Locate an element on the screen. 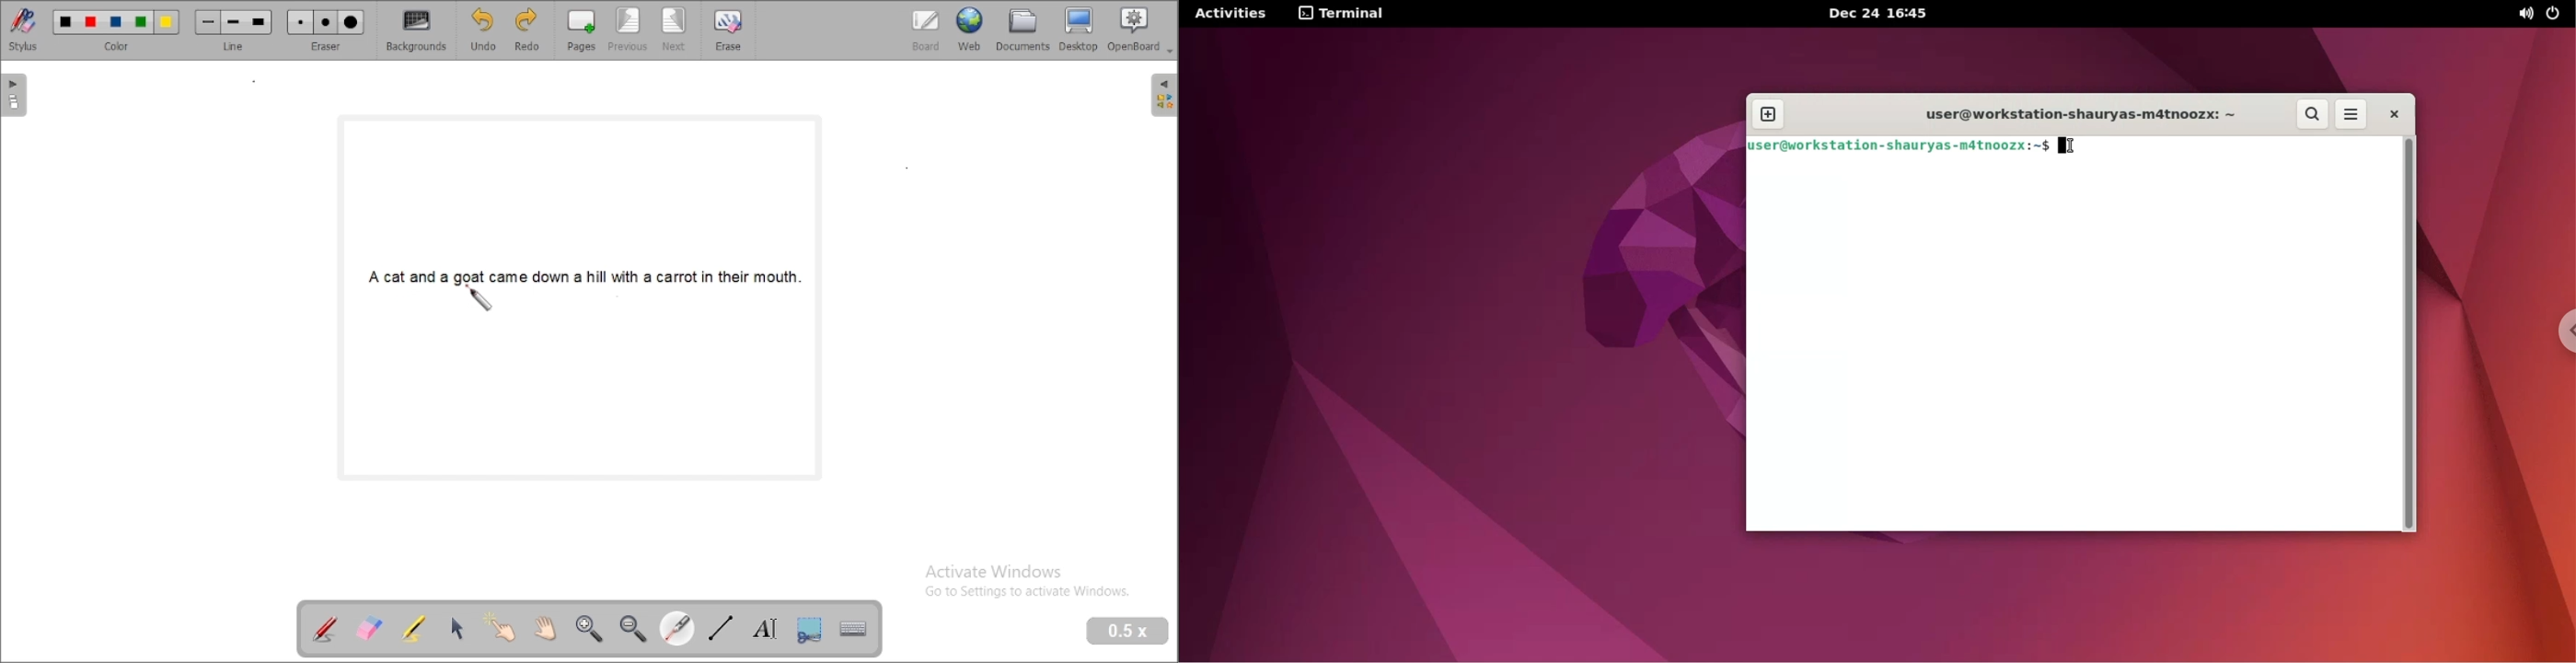  pages pane is located at coordinates (17, 95).